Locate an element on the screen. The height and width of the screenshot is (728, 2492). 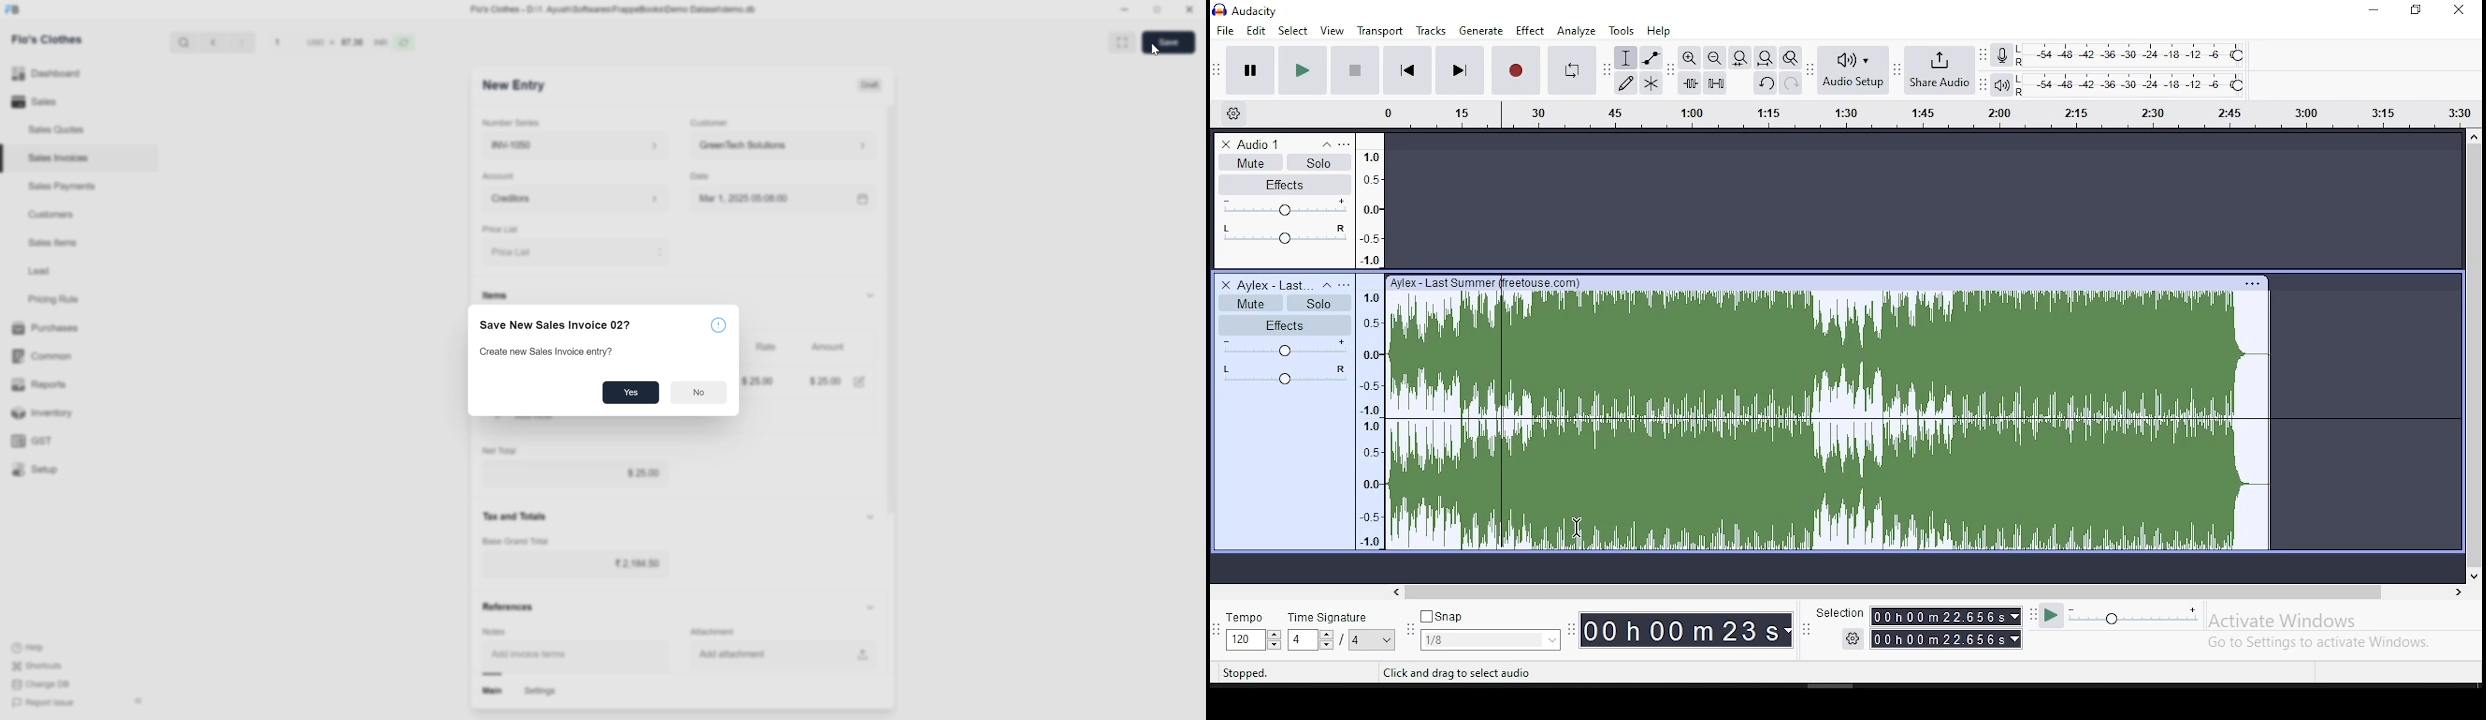
mute is located at coordinates (1250, 162).